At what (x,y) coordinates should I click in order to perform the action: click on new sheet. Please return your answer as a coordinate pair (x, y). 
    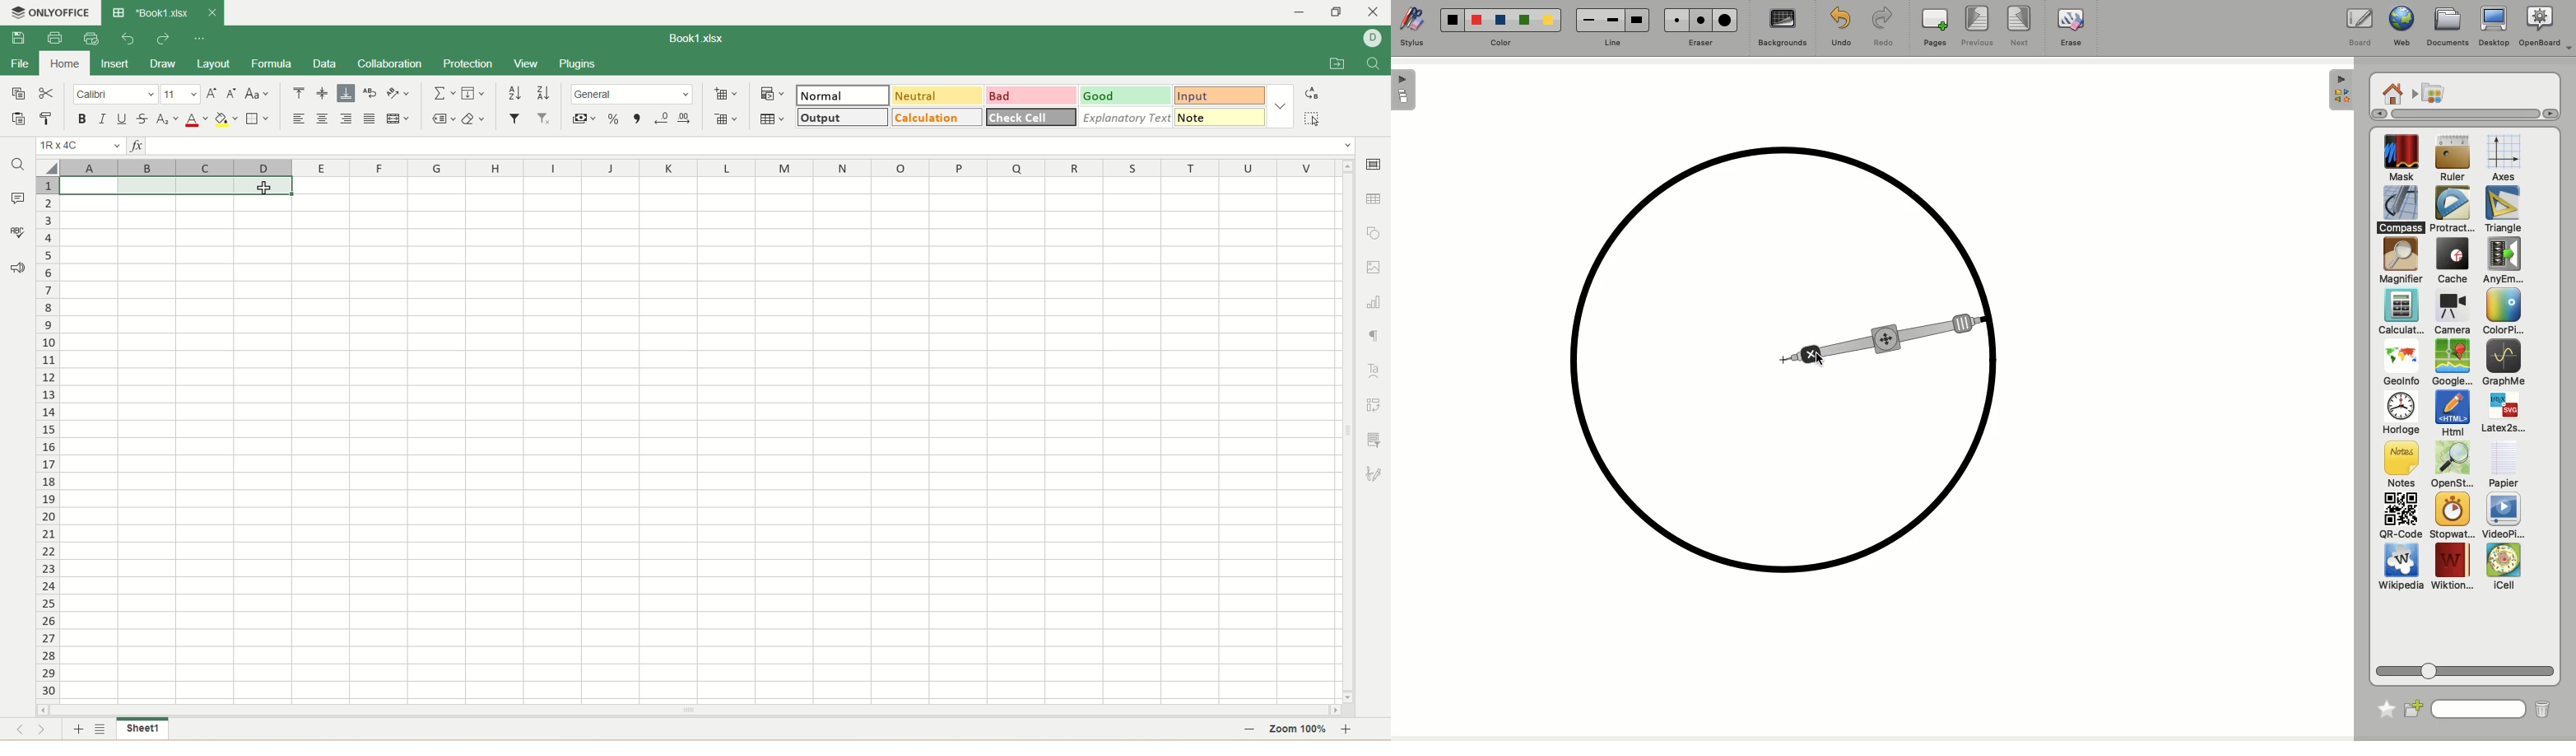
    Looking at the image, I should click on (77, 730).